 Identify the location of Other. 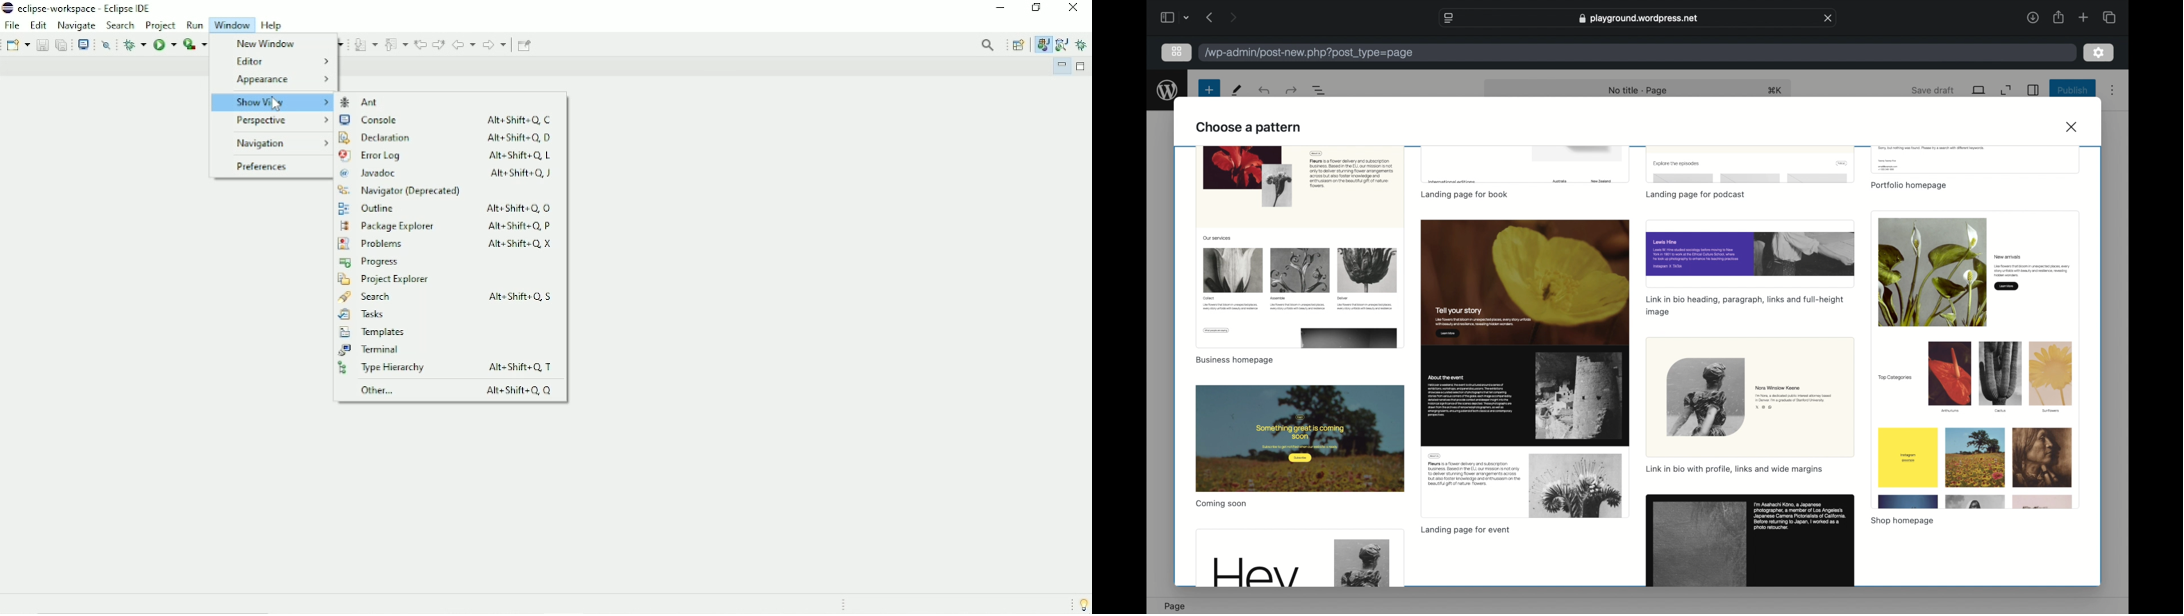
(452, 390).